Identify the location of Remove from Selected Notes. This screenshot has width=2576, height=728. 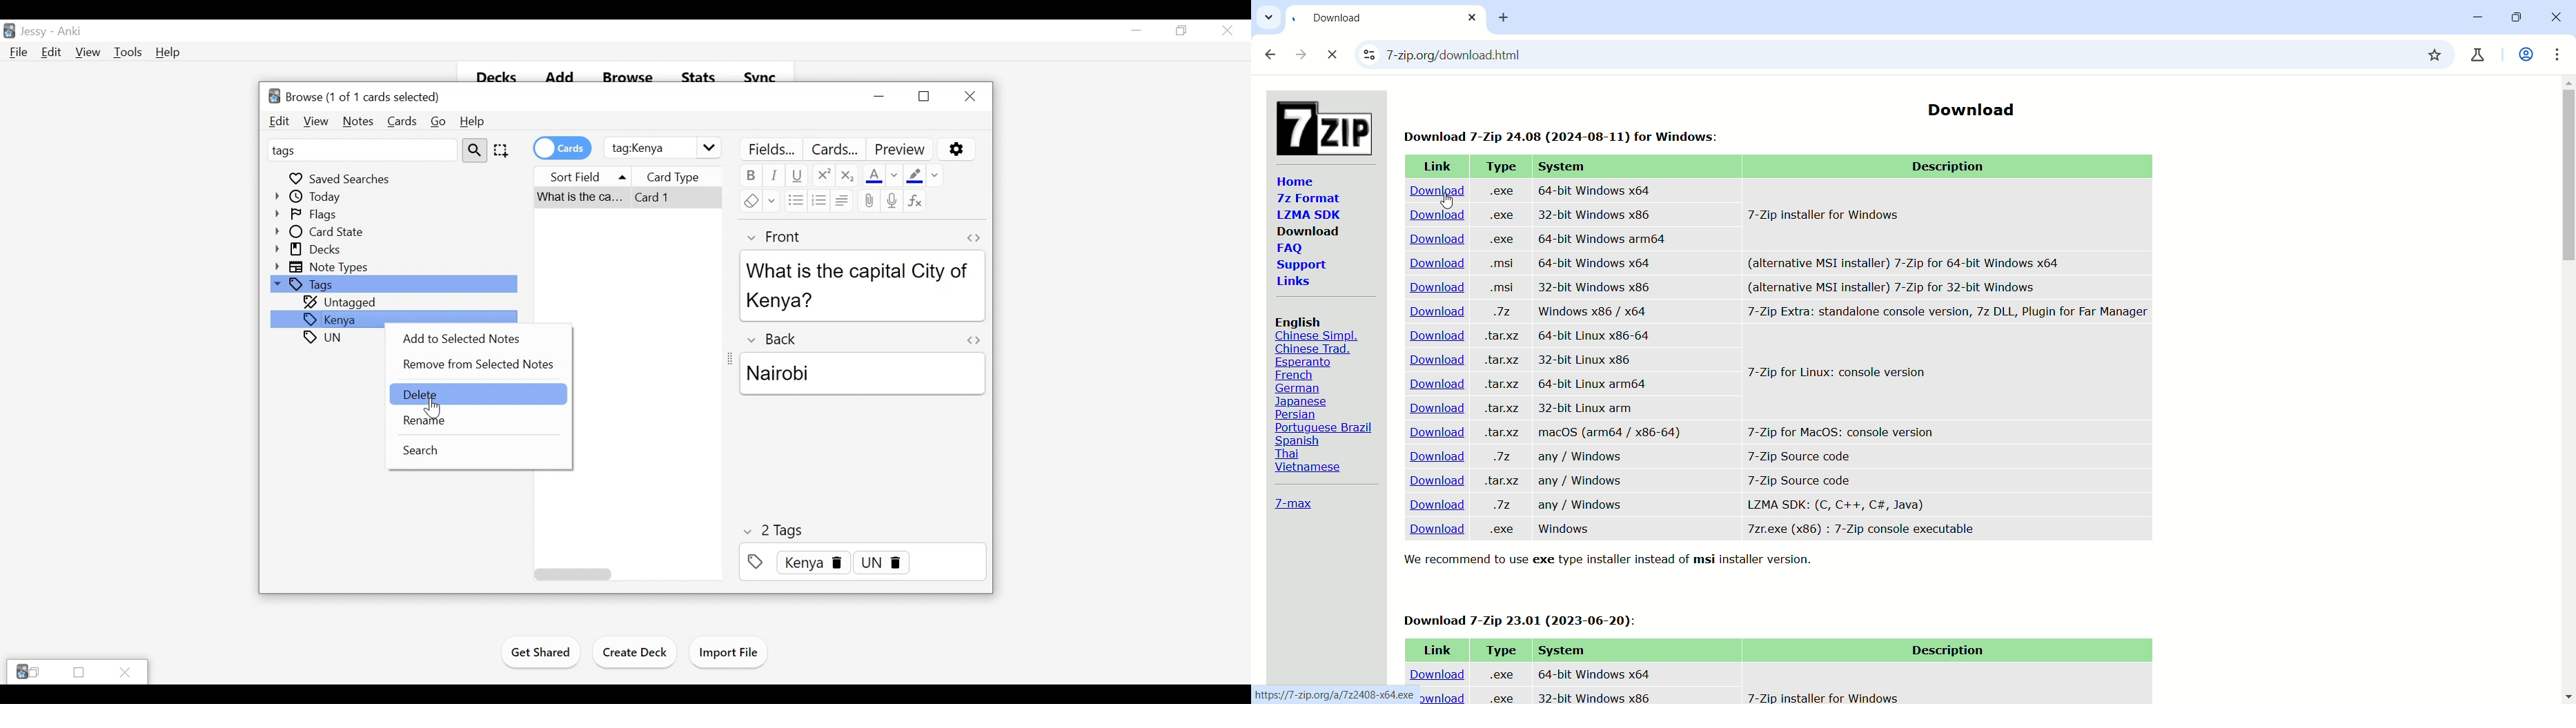
(478, 364).